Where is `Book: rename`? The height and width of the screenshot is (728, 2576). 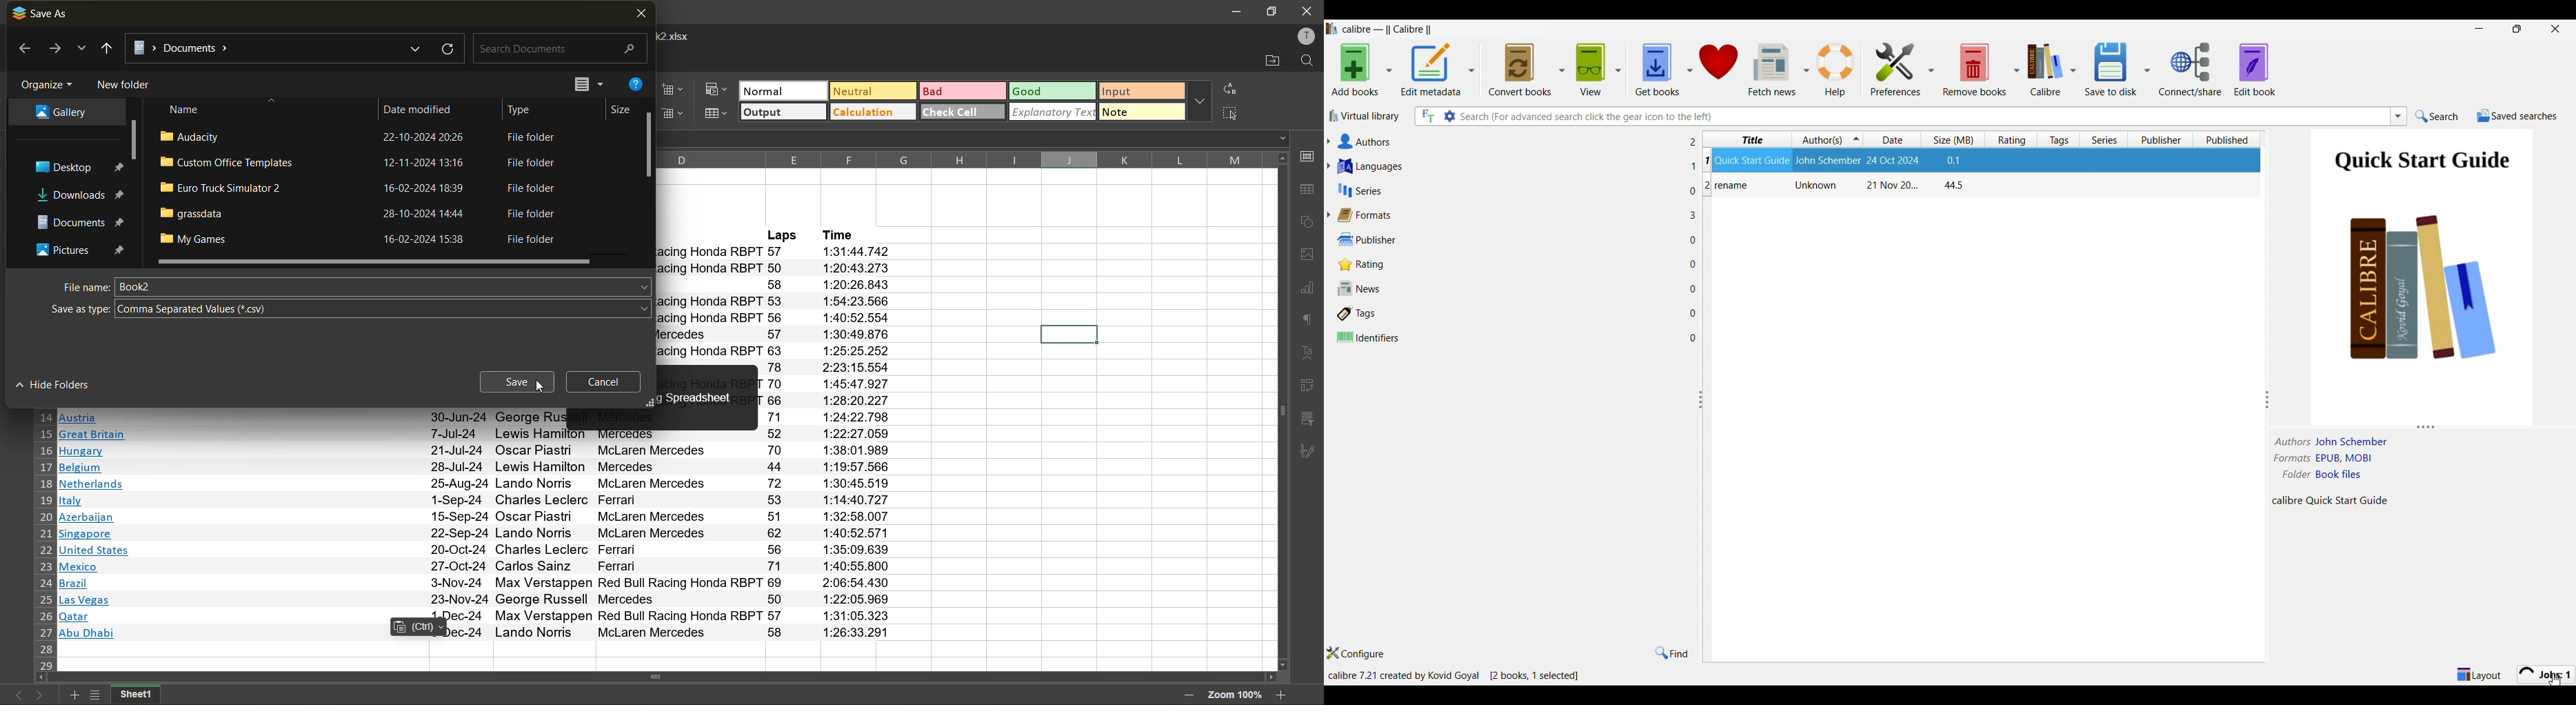 Book: rename is located at coordinates (1837, 187).